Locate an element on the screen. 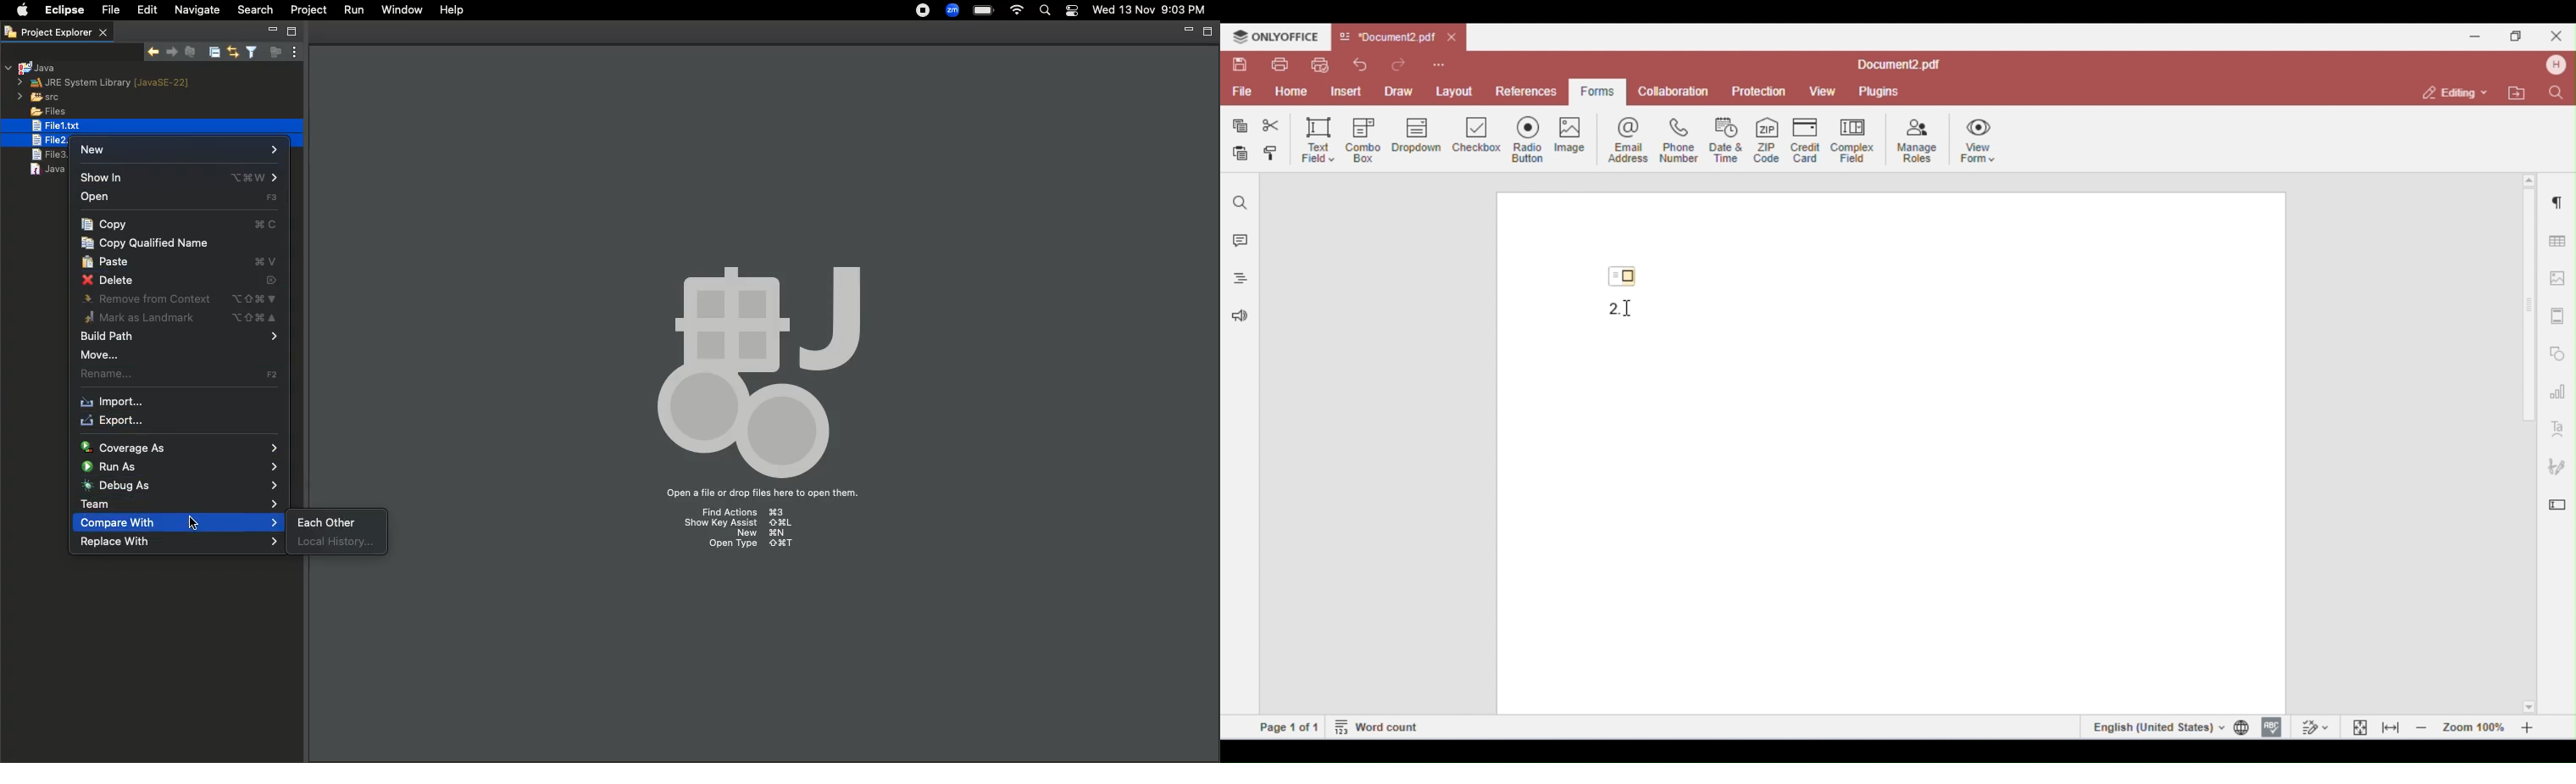 The image size is (2576, 784). Charge is located at coordinates (982, 10).